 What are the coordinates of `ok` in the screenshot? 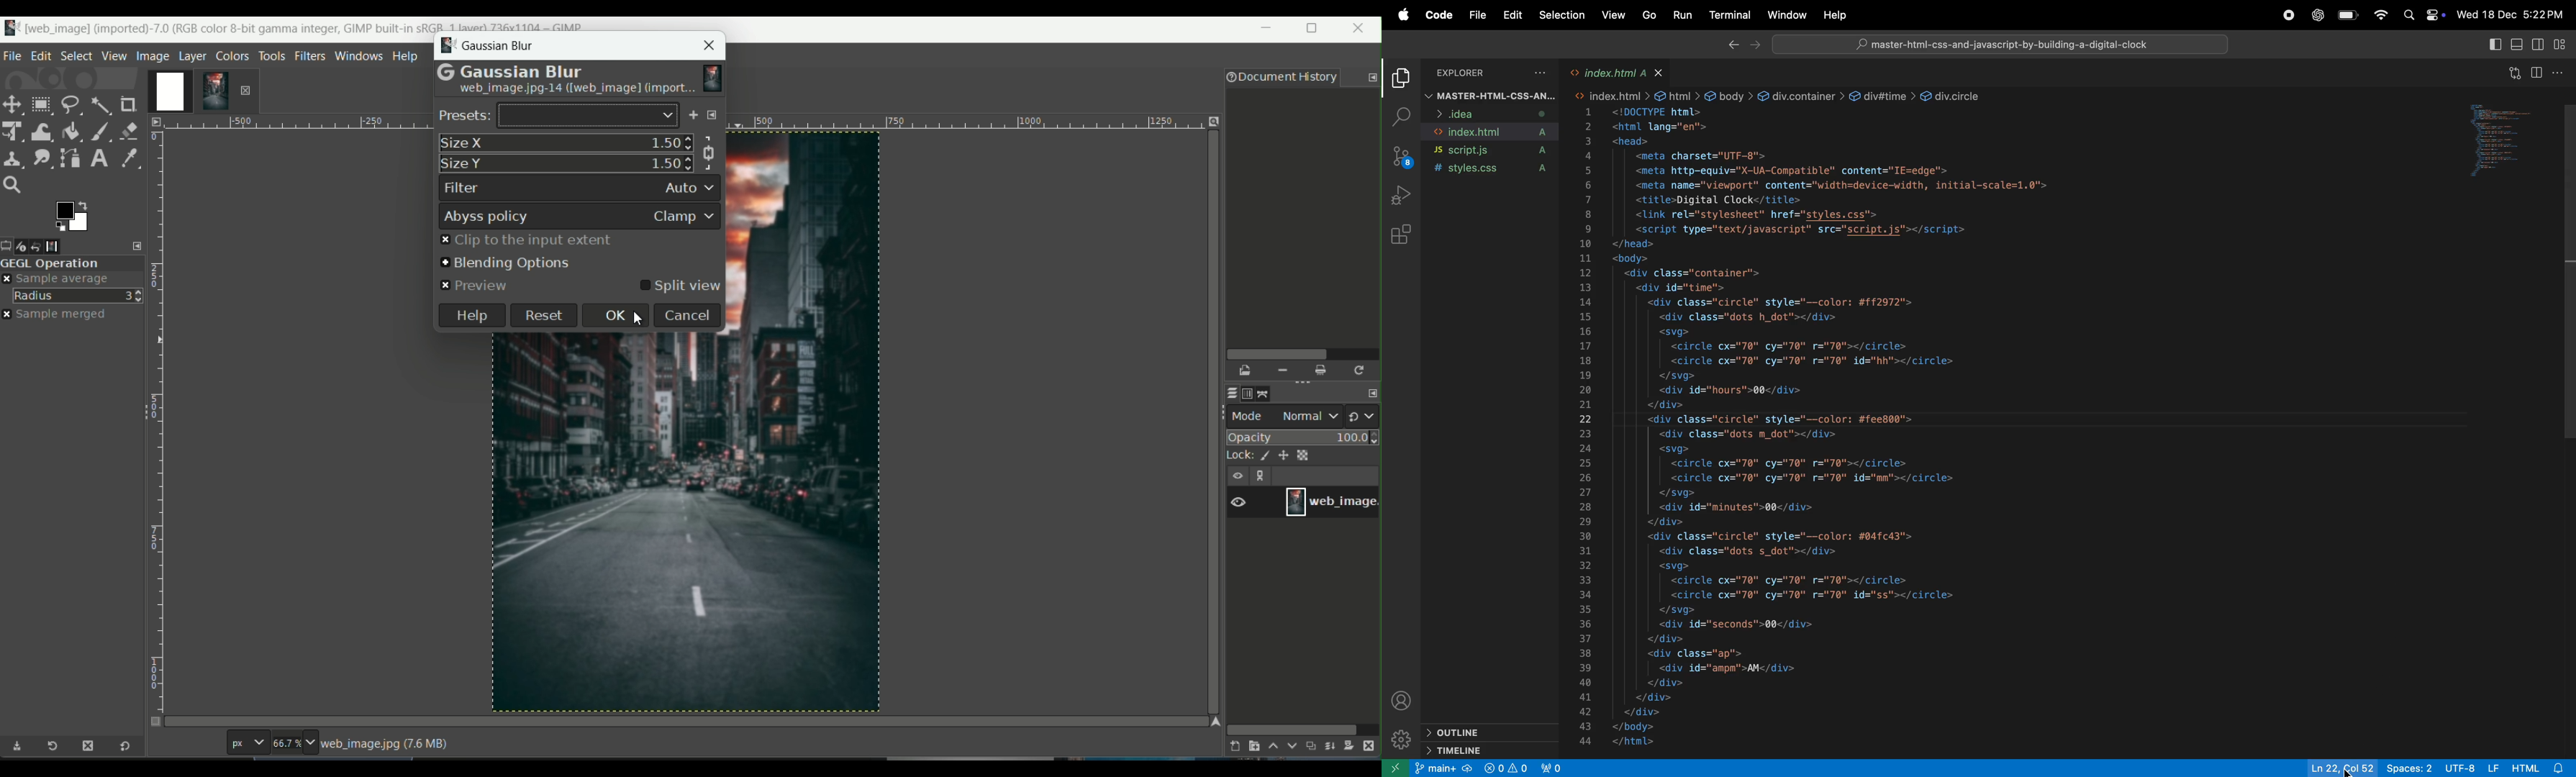 It's located at (612, 315).